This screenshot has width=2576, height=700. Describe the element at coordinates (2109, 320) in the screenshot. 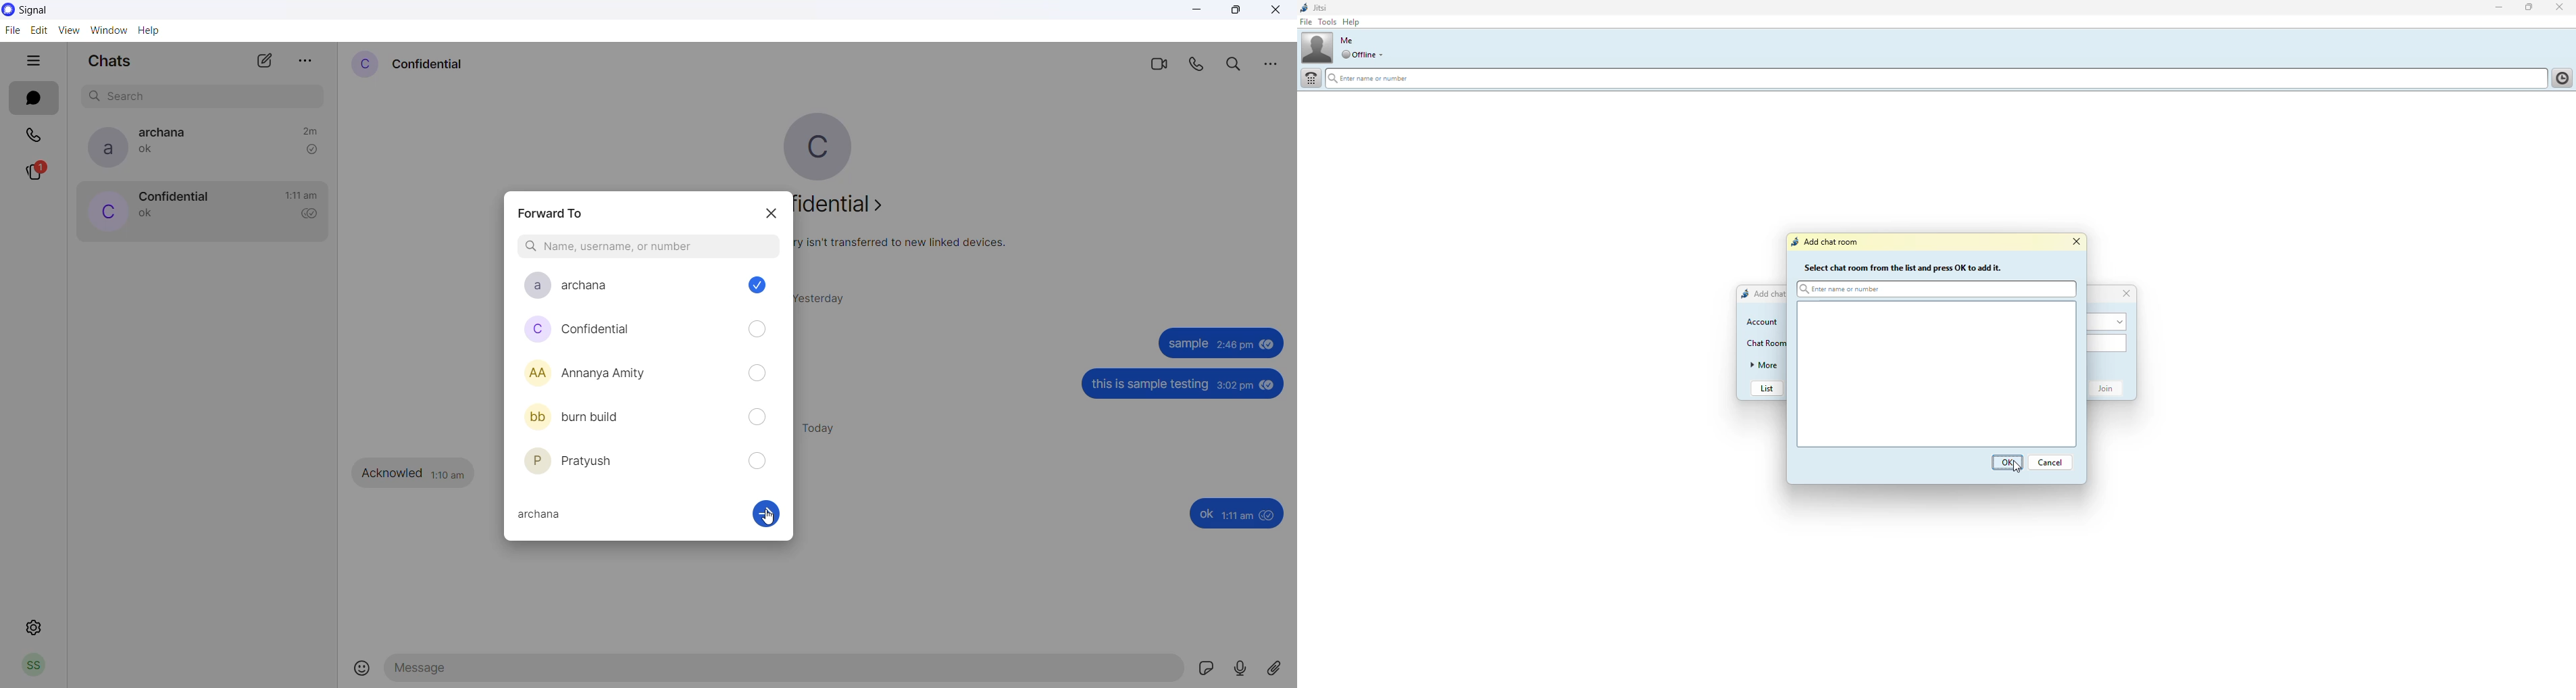

I see `account` at that location.